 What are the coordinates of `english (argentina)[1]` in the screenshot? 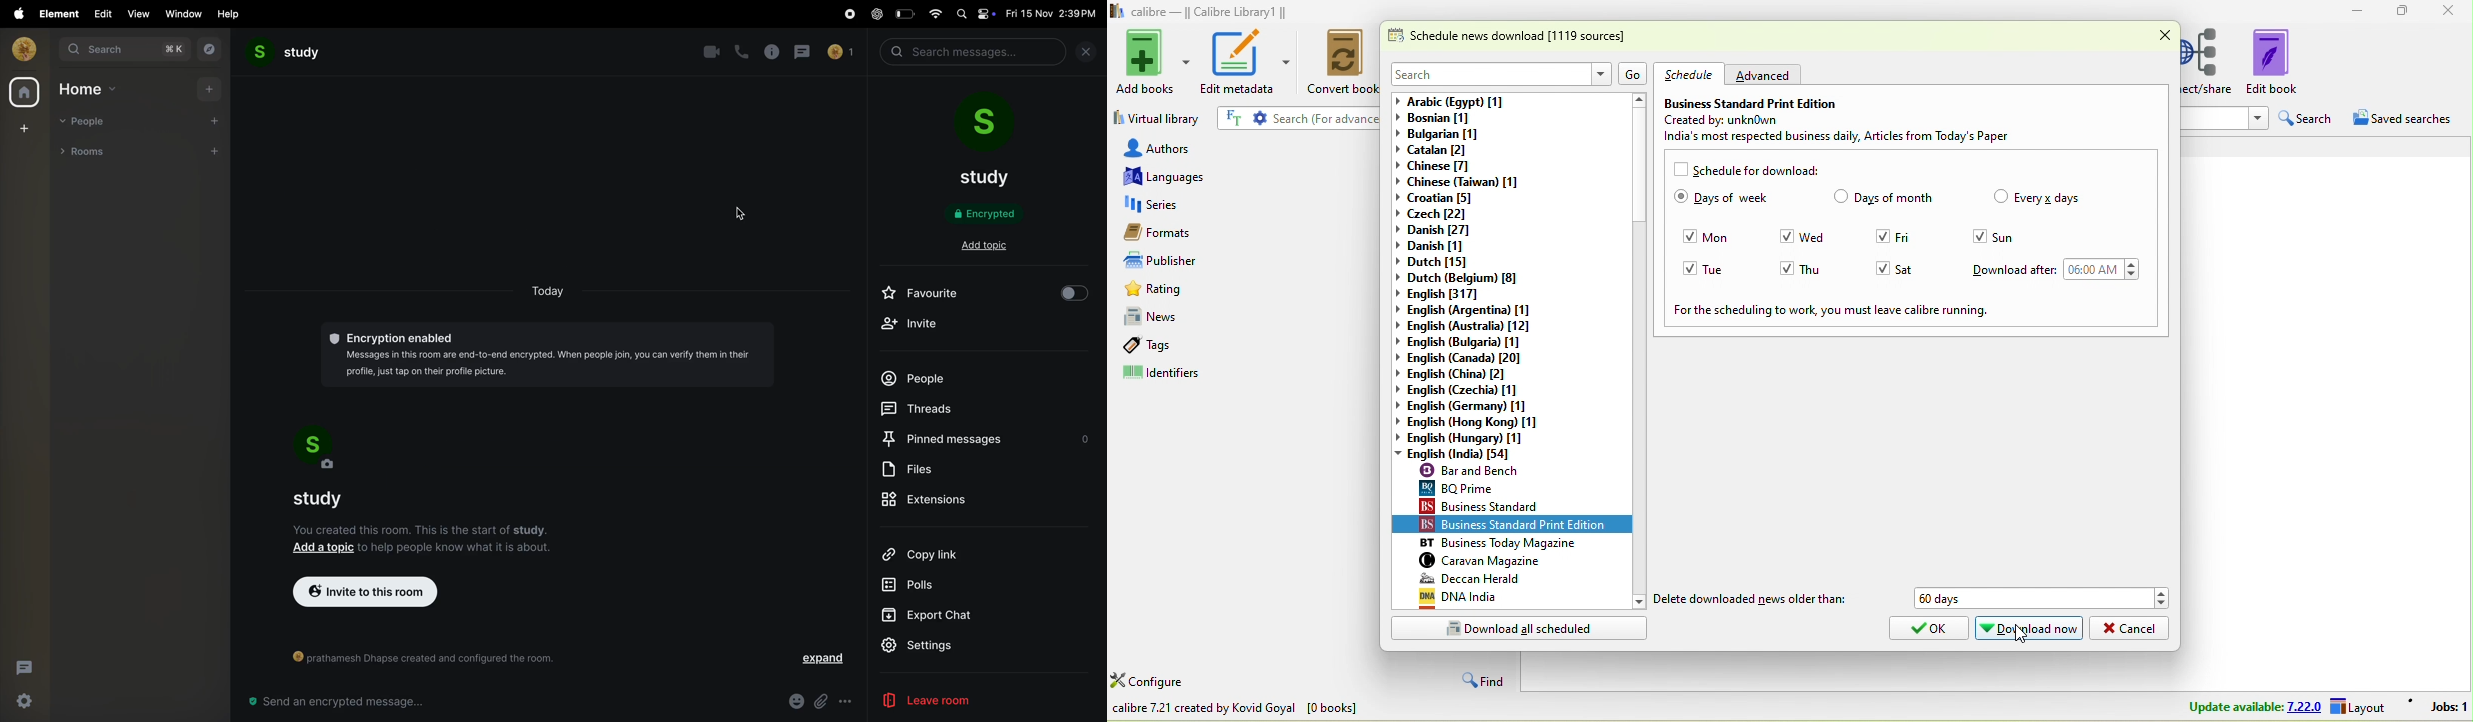 It's located at (1464, 310).